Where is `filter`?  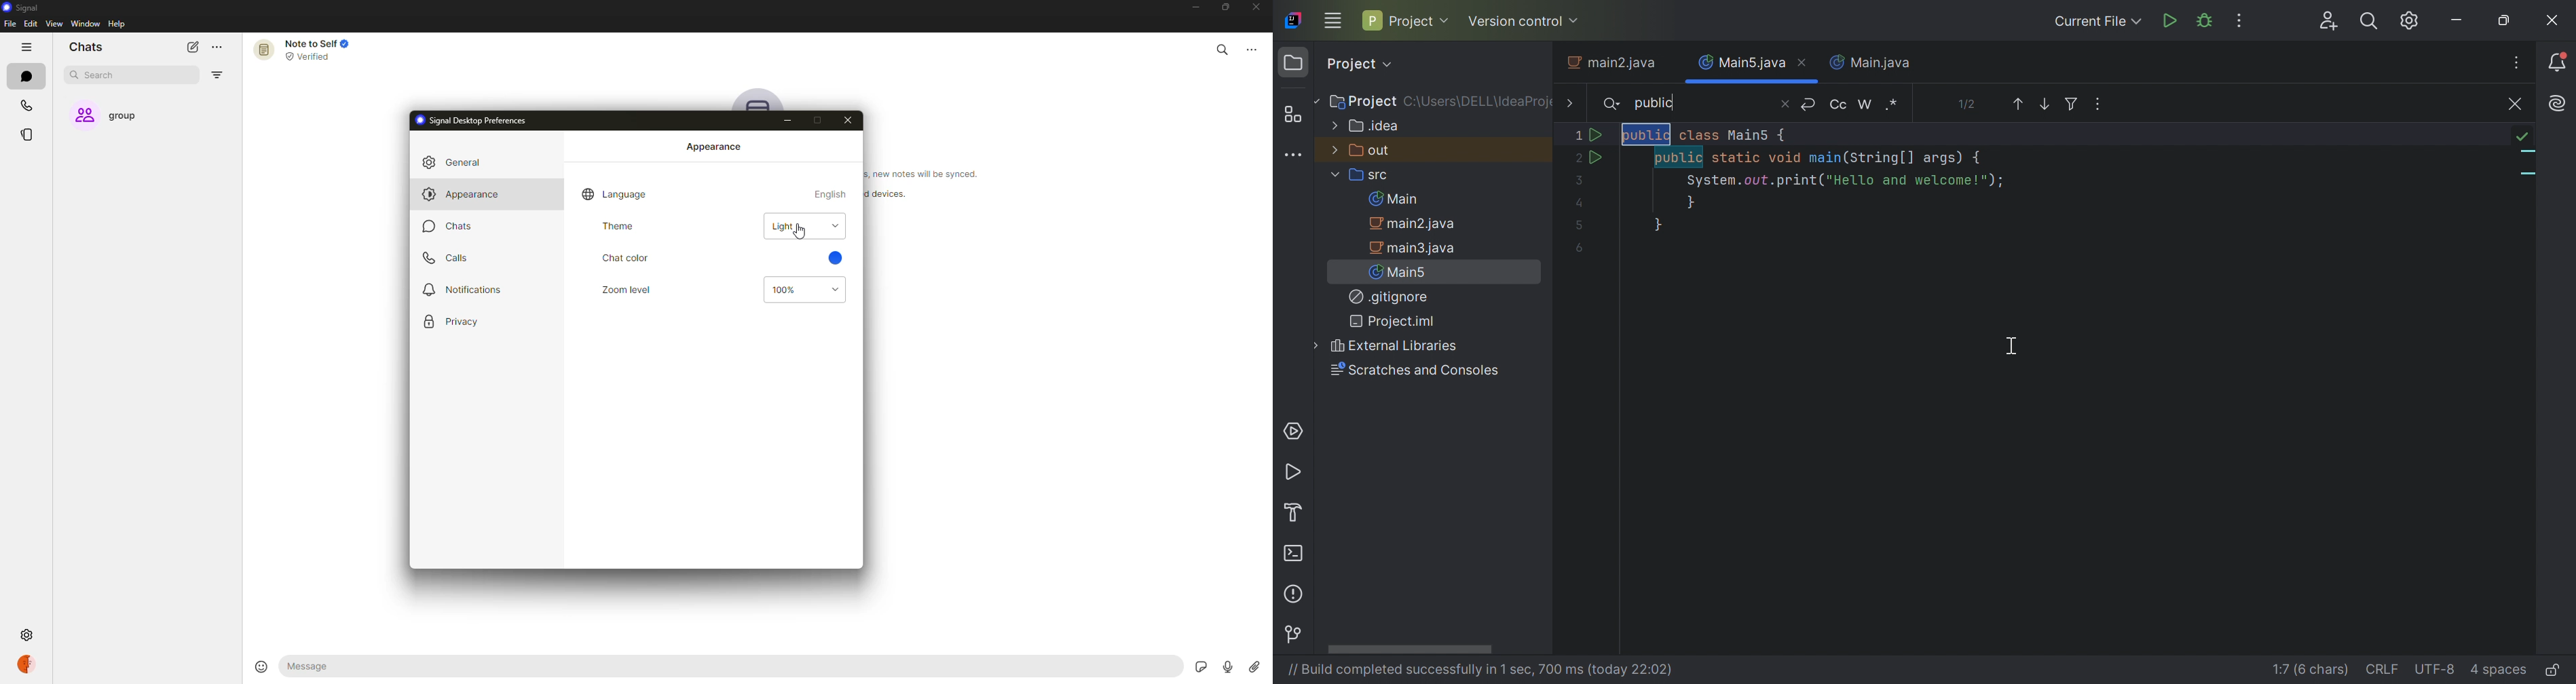
filter is located at coordinates (216, 76).